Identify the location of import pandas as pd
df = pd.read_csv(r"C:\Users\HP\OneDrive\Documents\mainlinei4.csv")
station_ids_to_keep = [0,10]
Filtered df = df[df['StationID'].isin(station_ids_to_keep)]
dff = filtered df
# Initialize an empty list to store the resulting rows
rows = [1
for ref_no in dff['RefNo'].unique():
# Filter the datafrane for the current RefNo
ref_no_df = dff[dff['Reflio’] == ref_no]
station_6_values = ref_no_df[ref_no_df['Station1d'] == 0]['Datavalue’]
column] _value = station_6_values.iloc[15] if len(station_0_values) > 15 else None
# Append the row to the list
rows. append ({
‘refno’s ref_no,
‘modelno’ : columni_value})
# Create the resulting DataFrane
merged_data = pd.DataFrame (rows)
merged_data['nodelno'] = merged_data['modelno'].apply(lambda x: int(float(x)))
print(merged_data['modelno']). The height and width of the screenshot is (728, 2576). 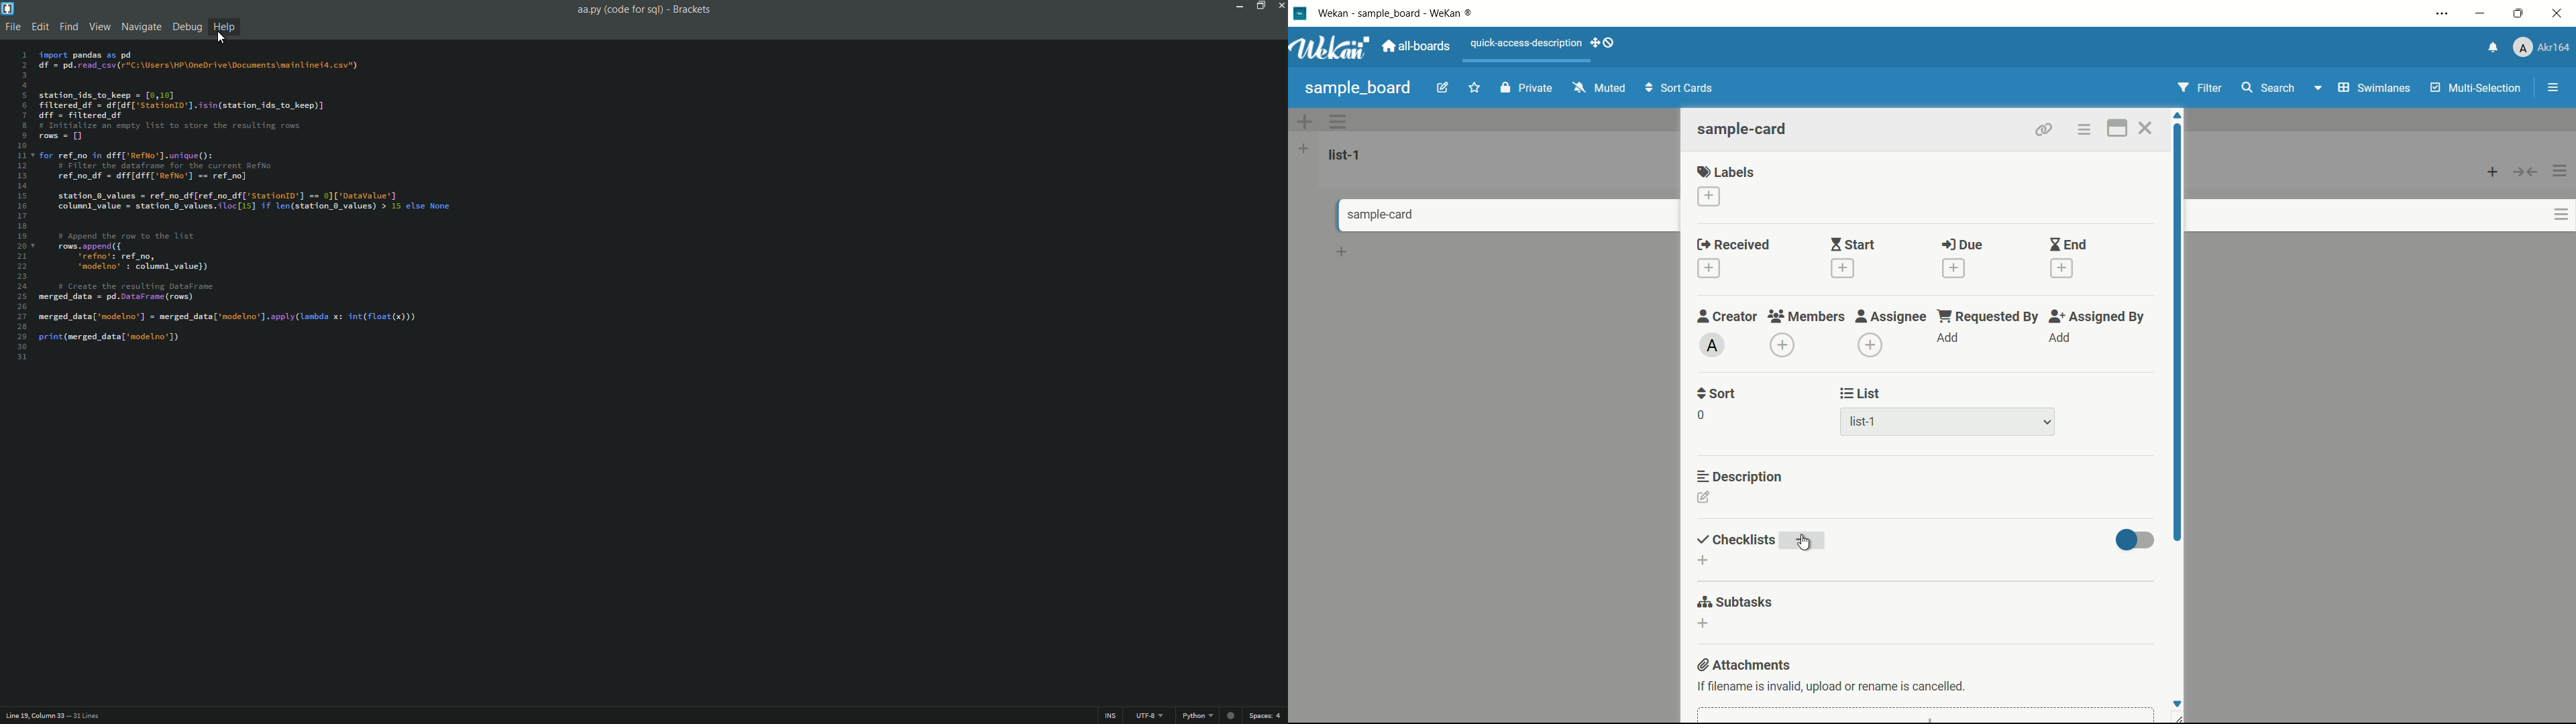
(256, 201).